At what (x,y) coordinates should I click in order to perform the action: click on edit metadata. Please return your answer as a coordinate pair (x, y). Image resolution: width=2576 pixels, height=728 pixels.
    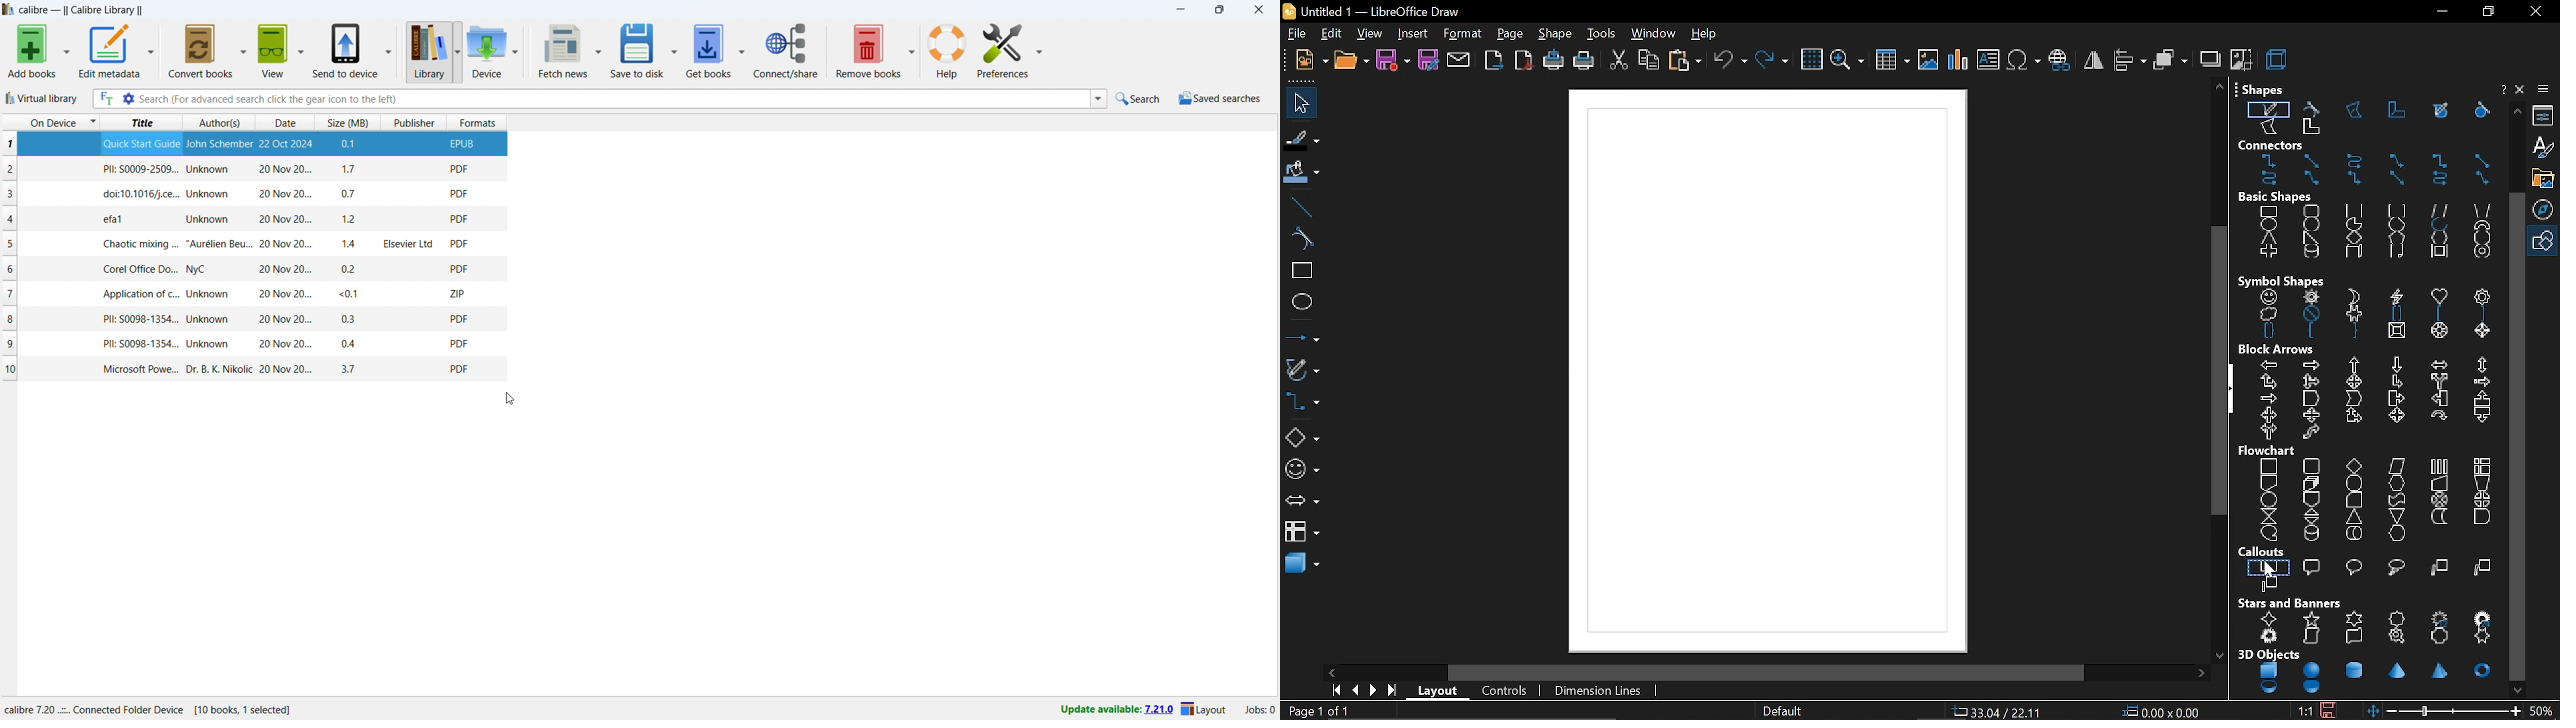
    Looking at the image, I should click on (109, 51).